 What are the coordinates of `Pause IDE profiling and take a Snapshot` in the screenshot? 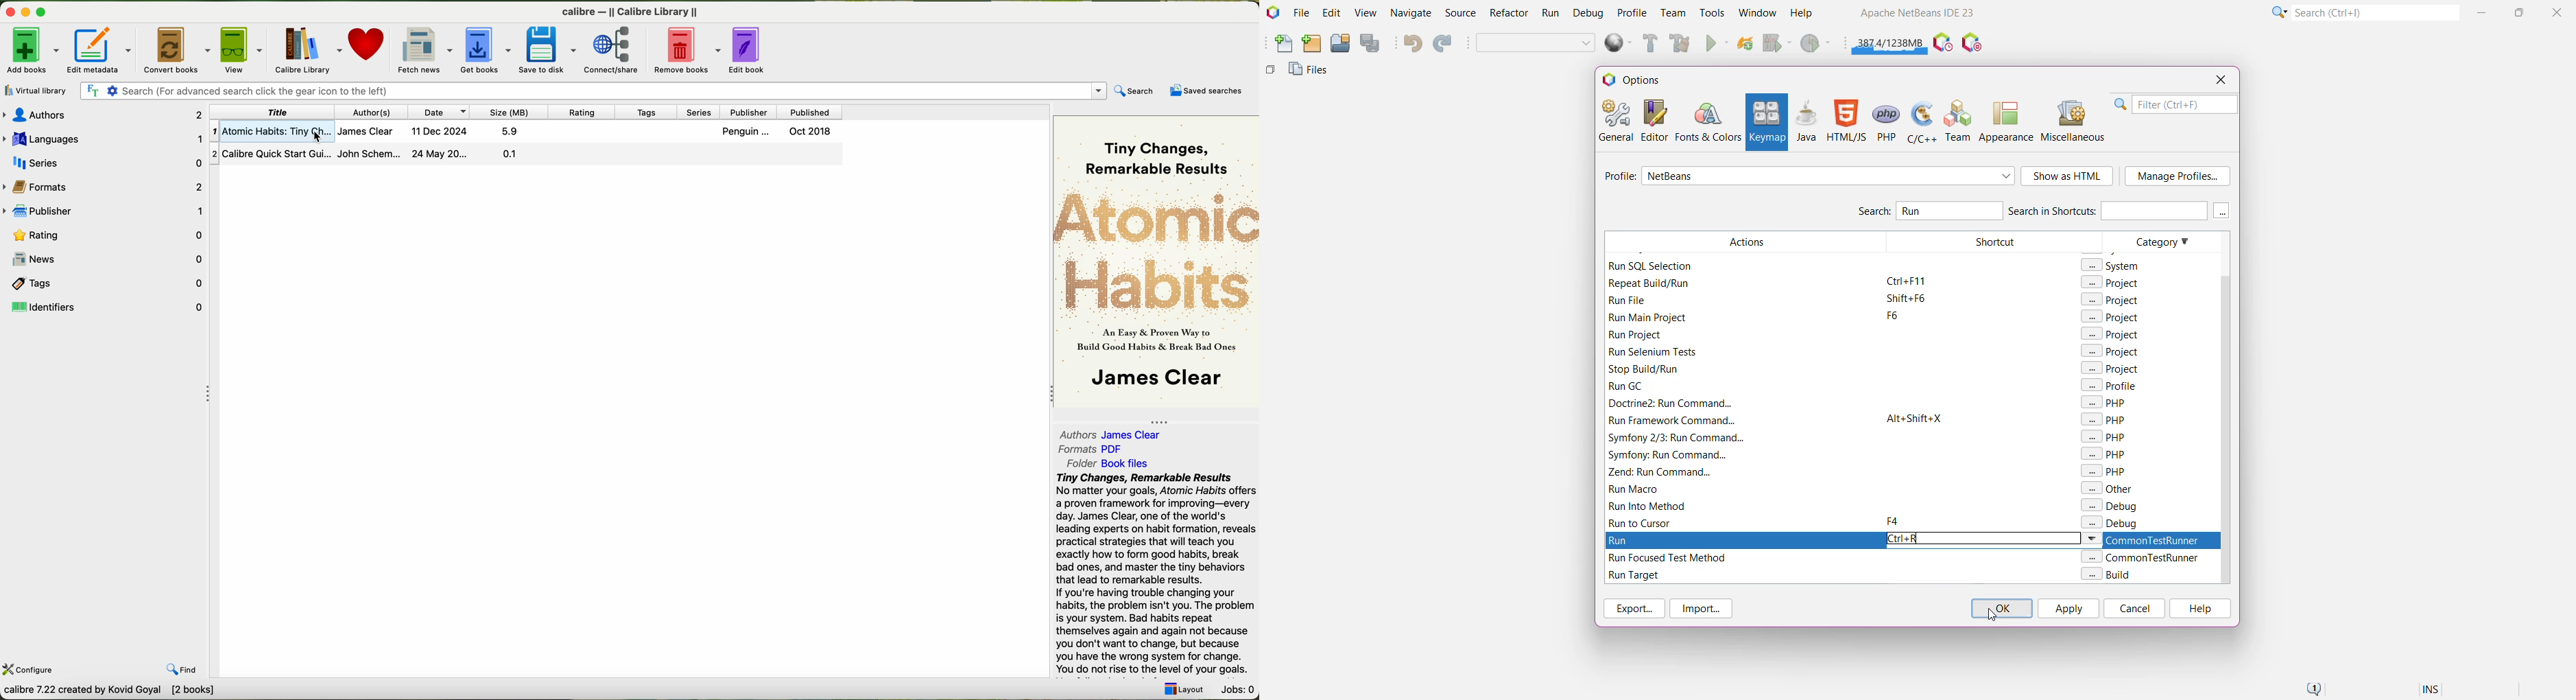 It's located at (1943, 43).